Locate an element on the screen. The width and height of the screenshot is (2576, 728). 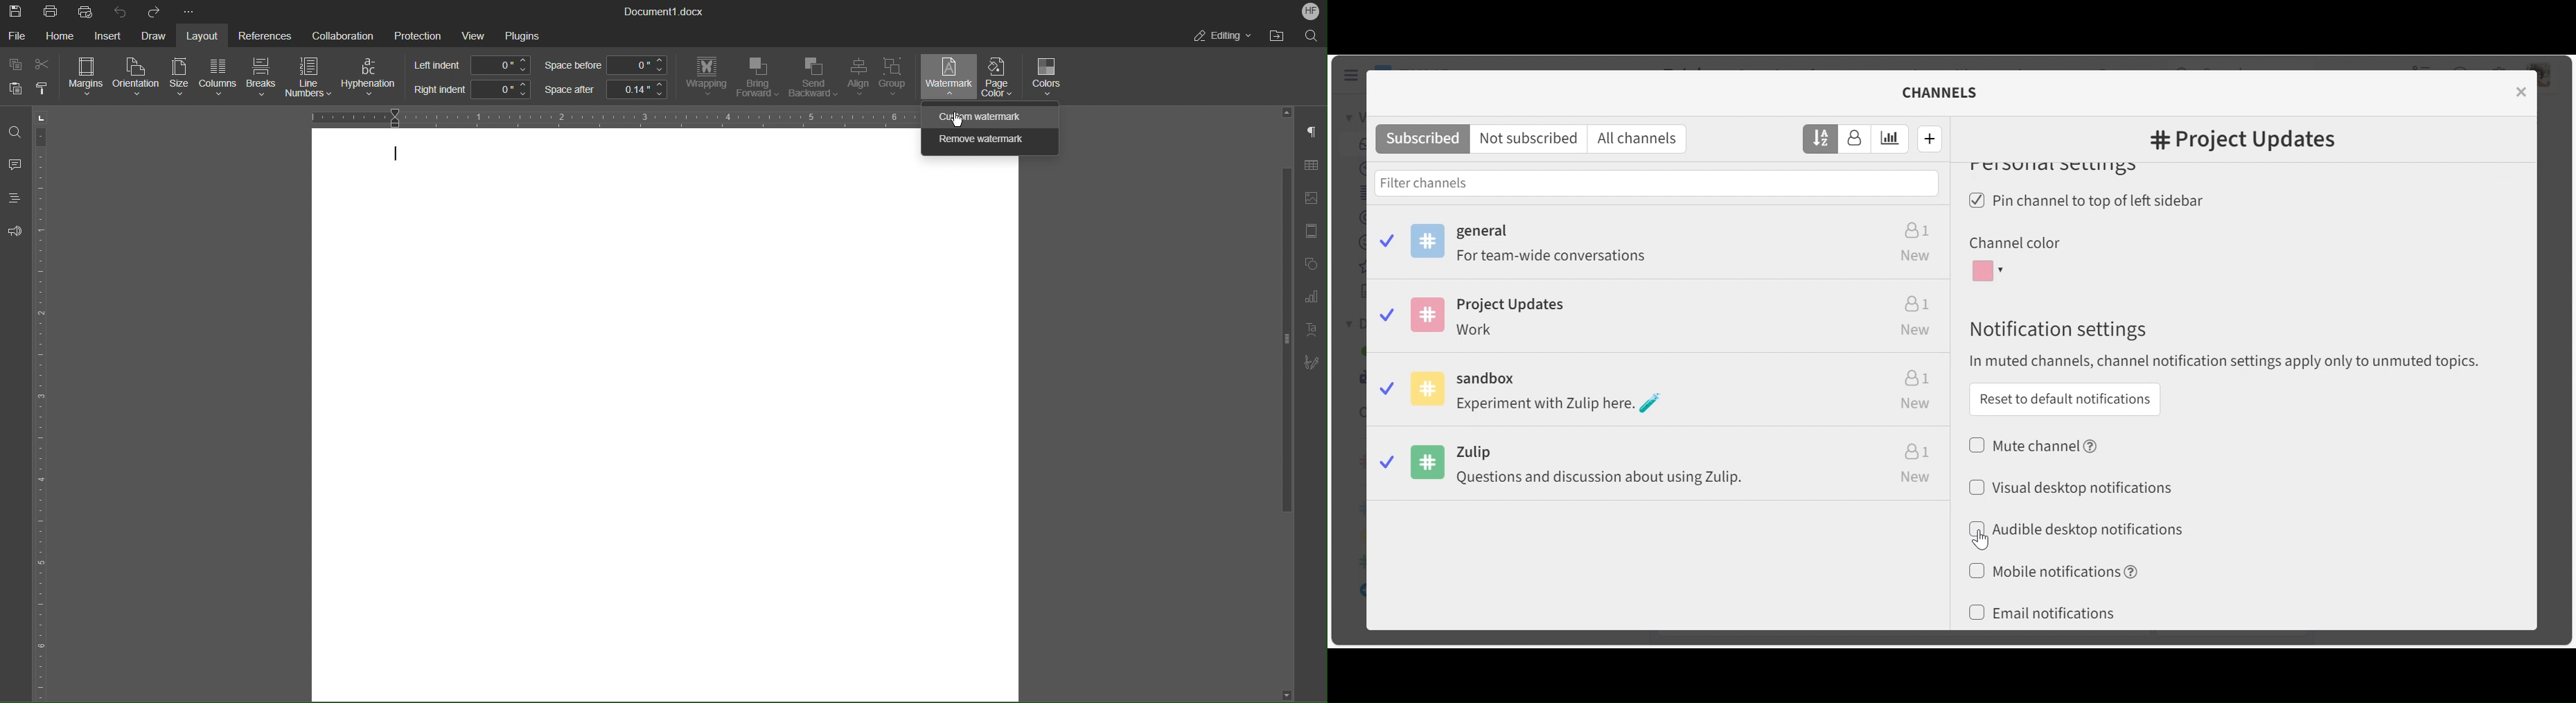
Table is located at coordinates (1311, 168).